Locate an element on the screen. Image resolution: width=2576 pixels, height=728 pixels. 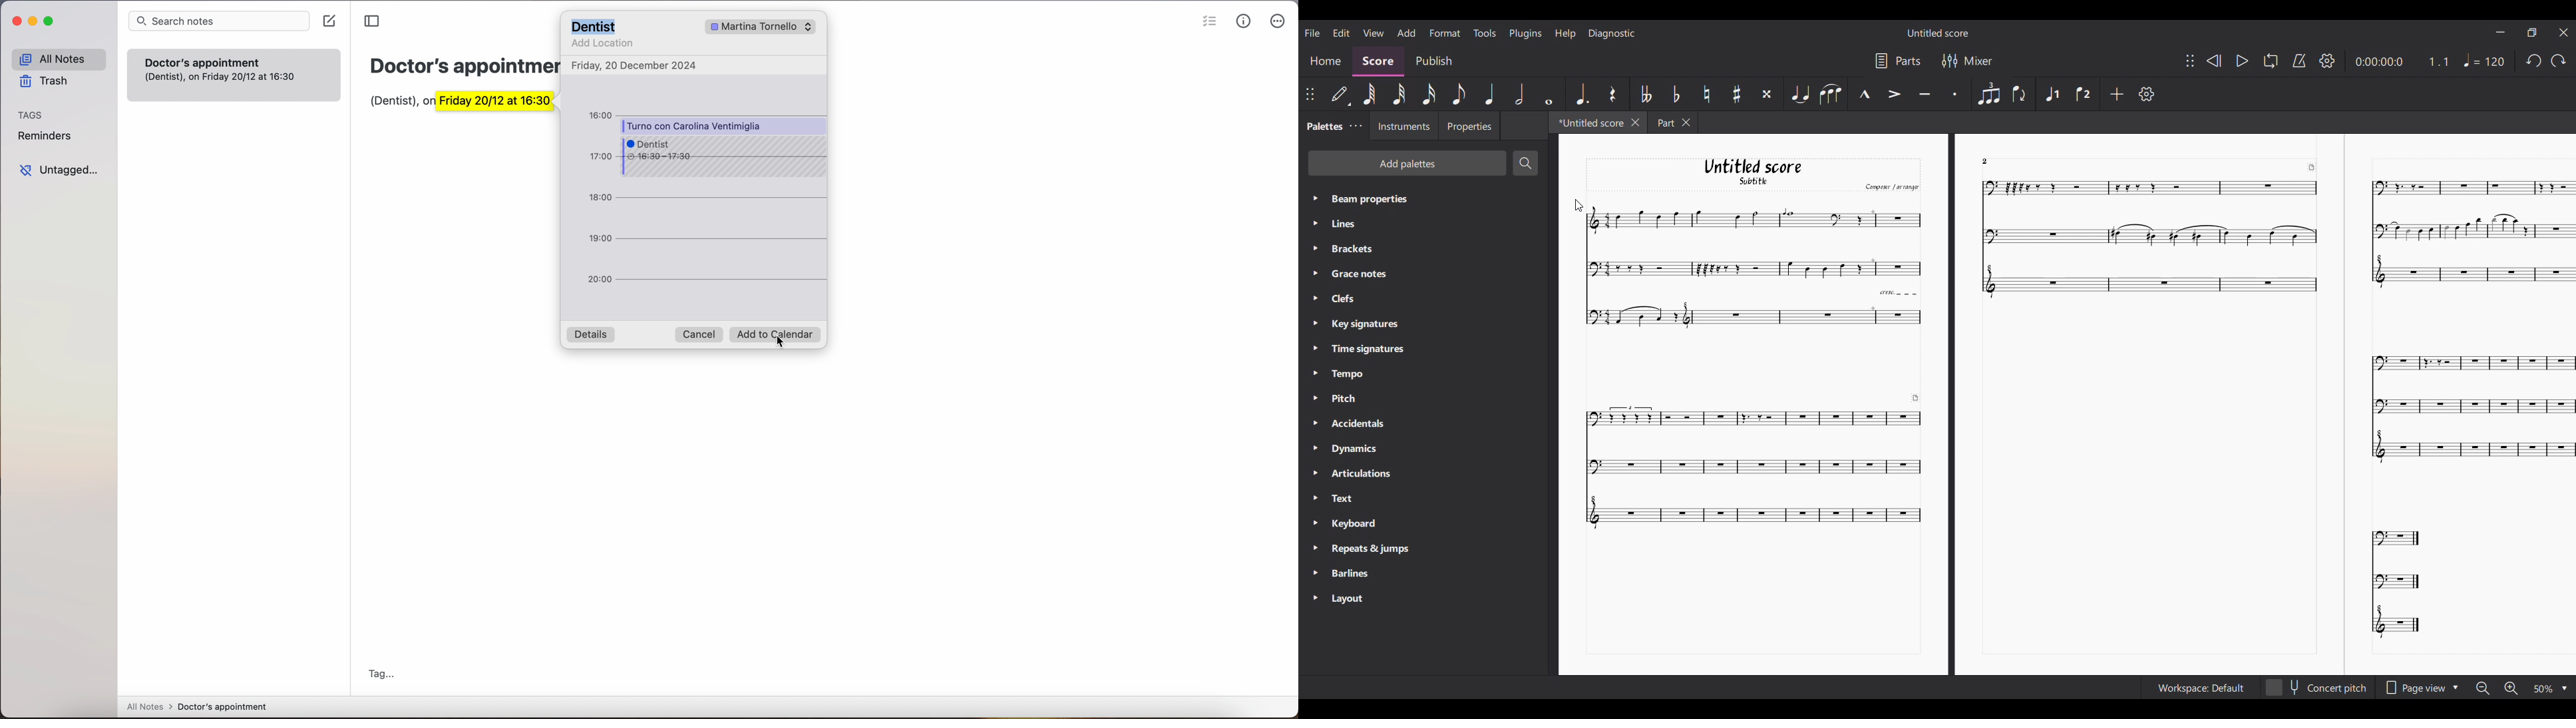
Cursor is located at coordinates (786, 353).